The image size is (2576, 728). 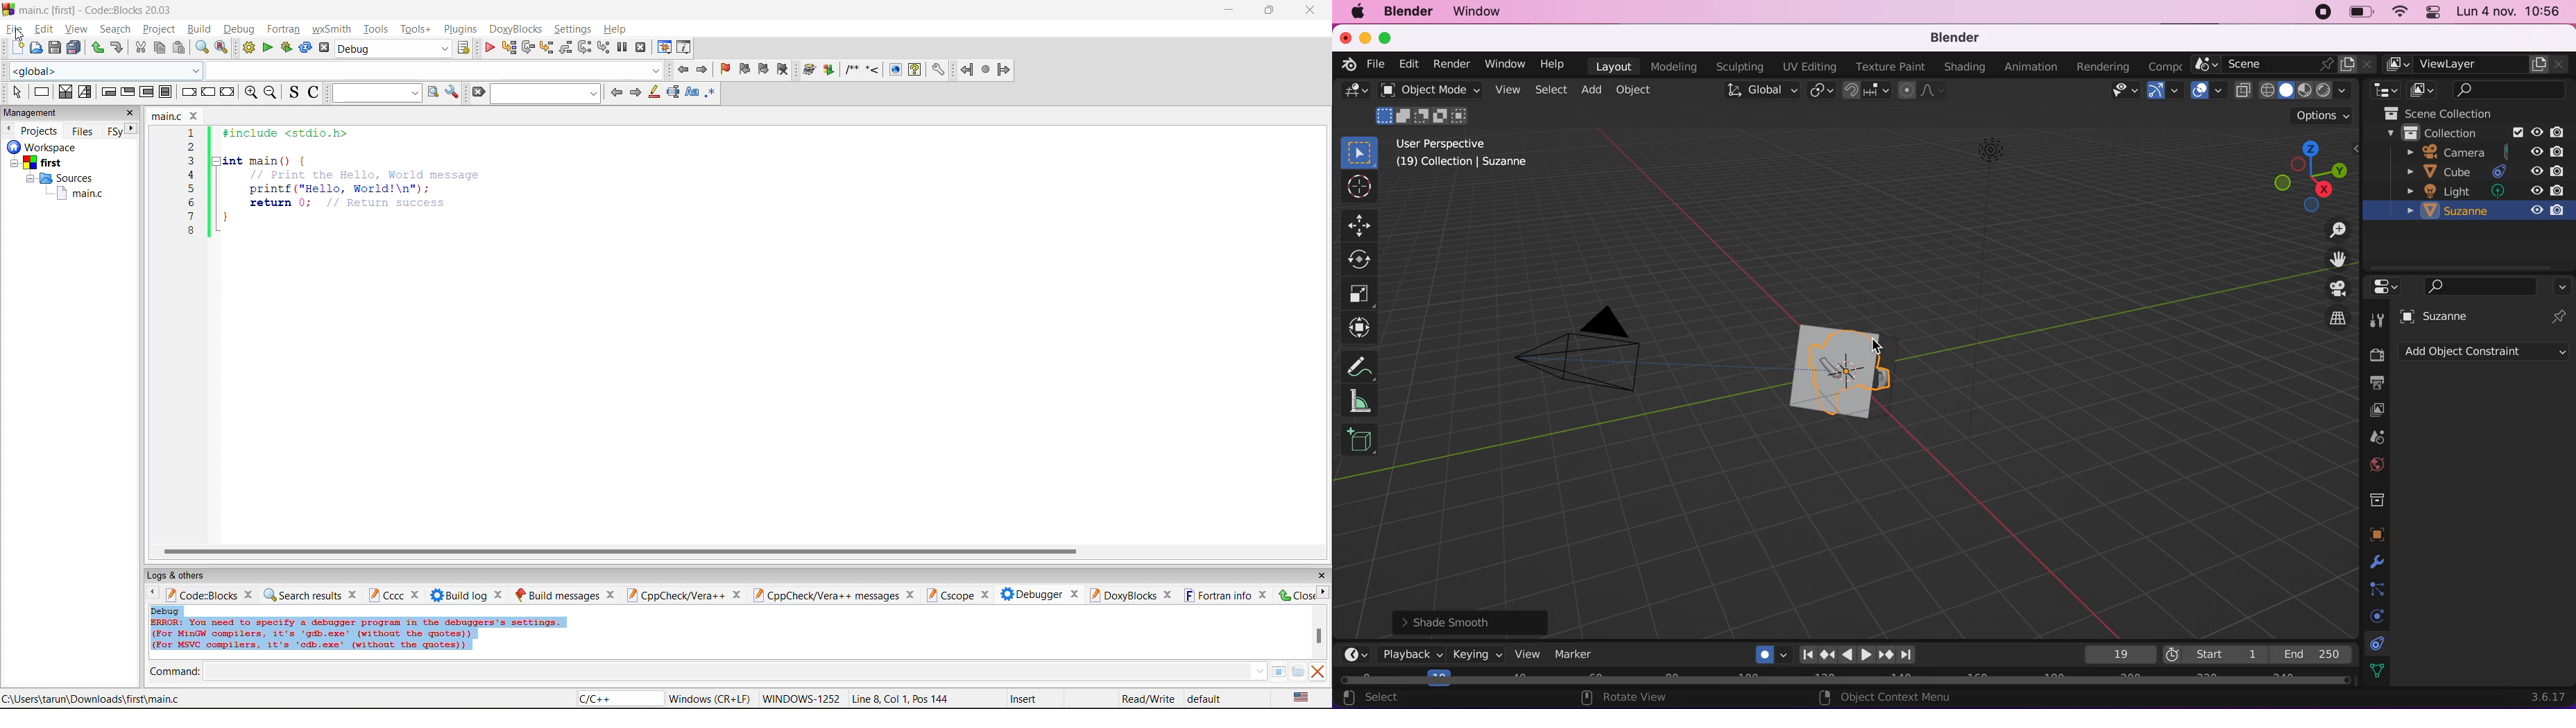 What do you see at coordinates (452, 92) in the screenshot?
I see `show options window` at bounding box center [452, 92].